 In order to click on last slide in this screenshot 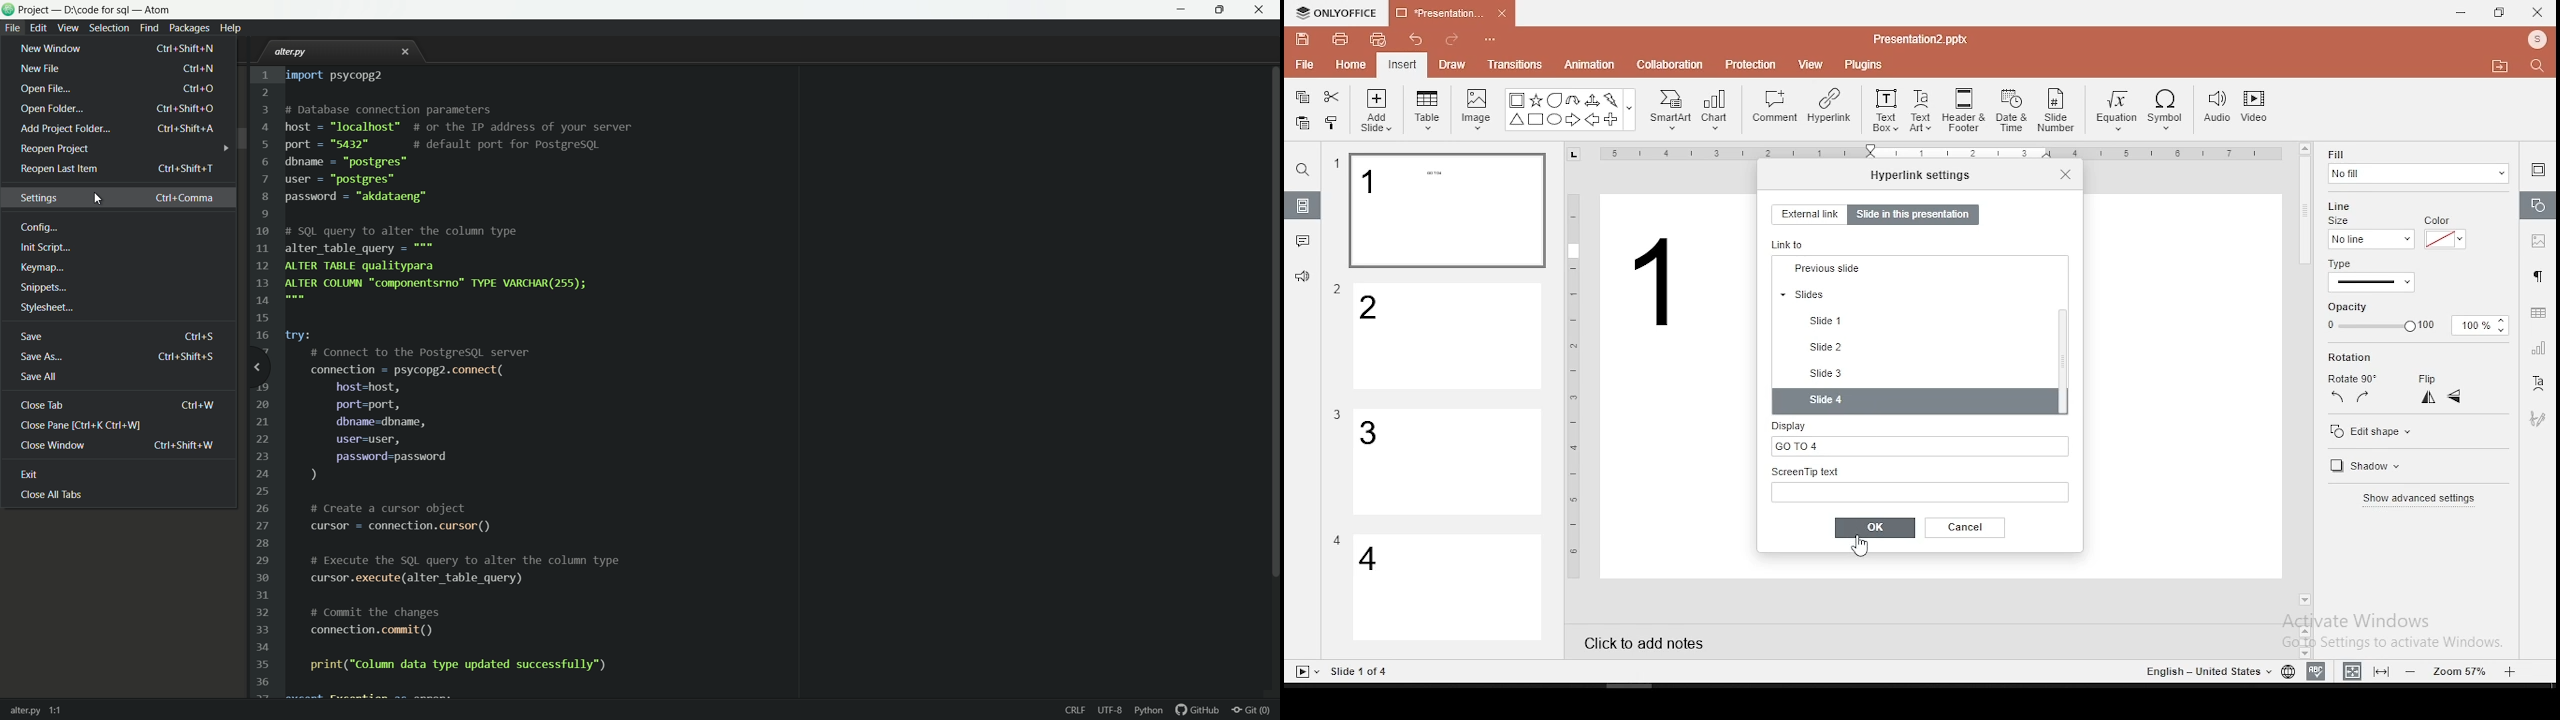, I will do `click(1914, 294)`.